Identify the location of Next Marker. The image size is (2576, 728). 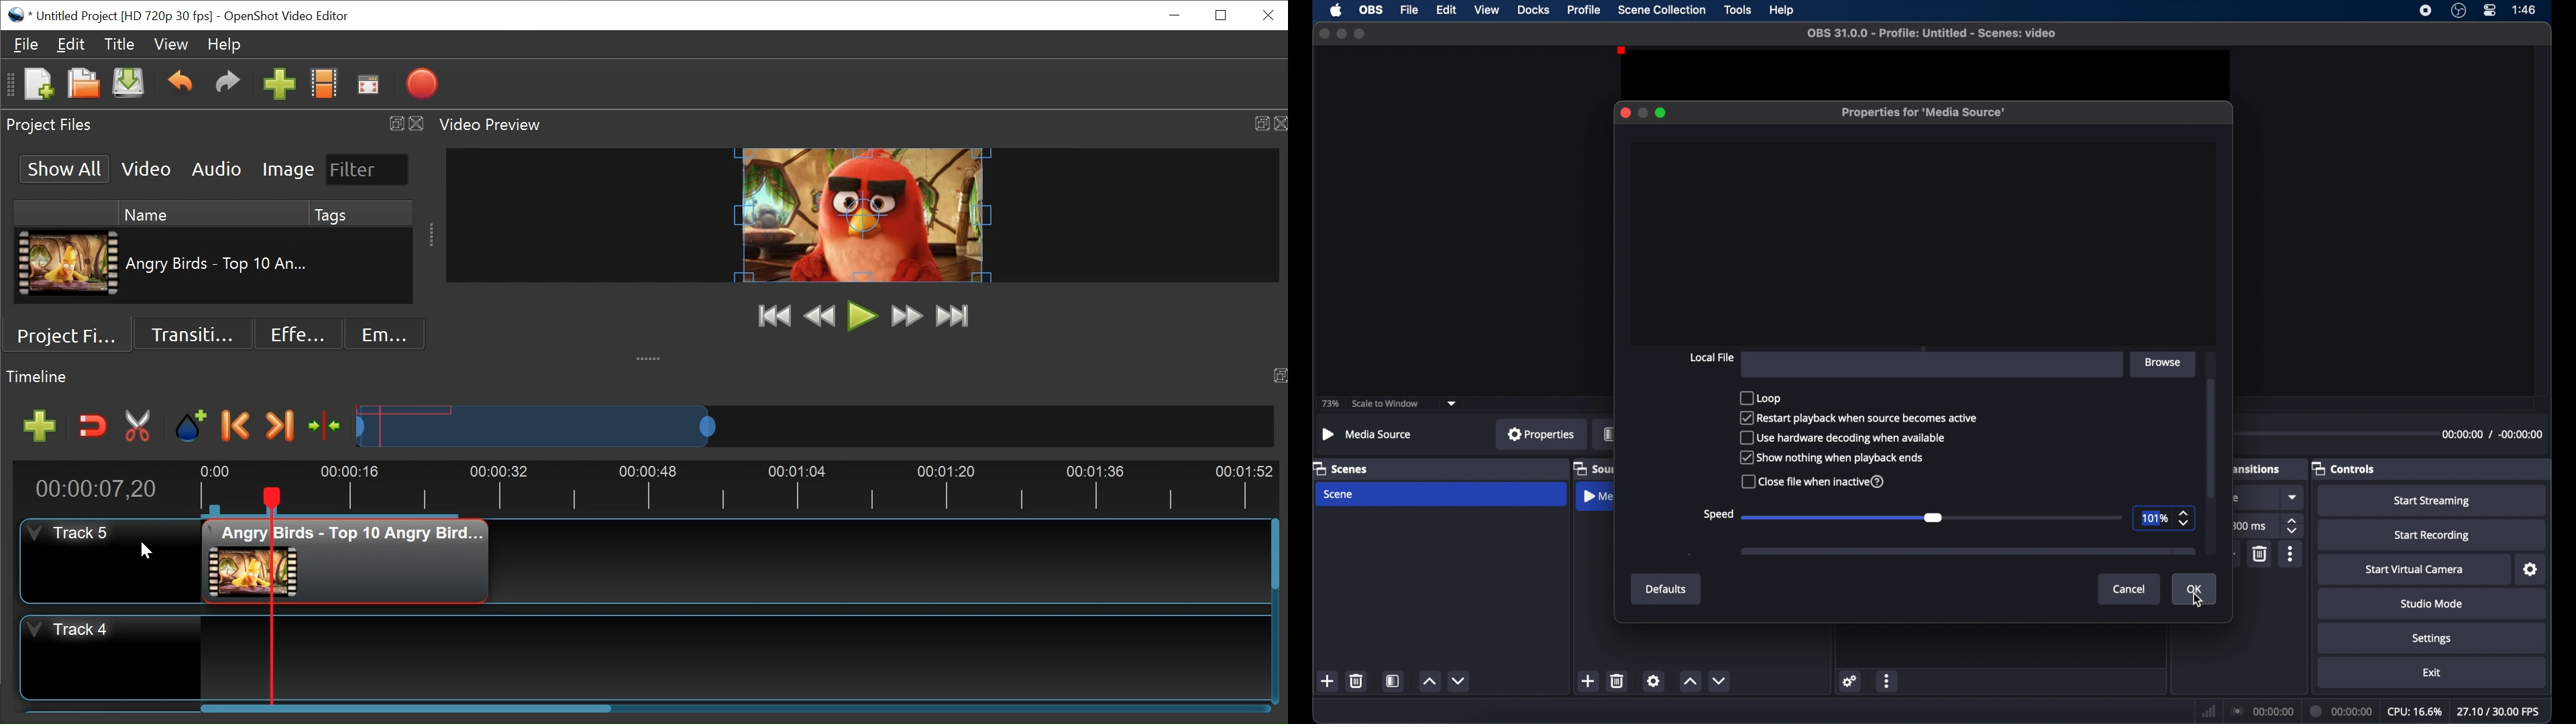
(280, 426).